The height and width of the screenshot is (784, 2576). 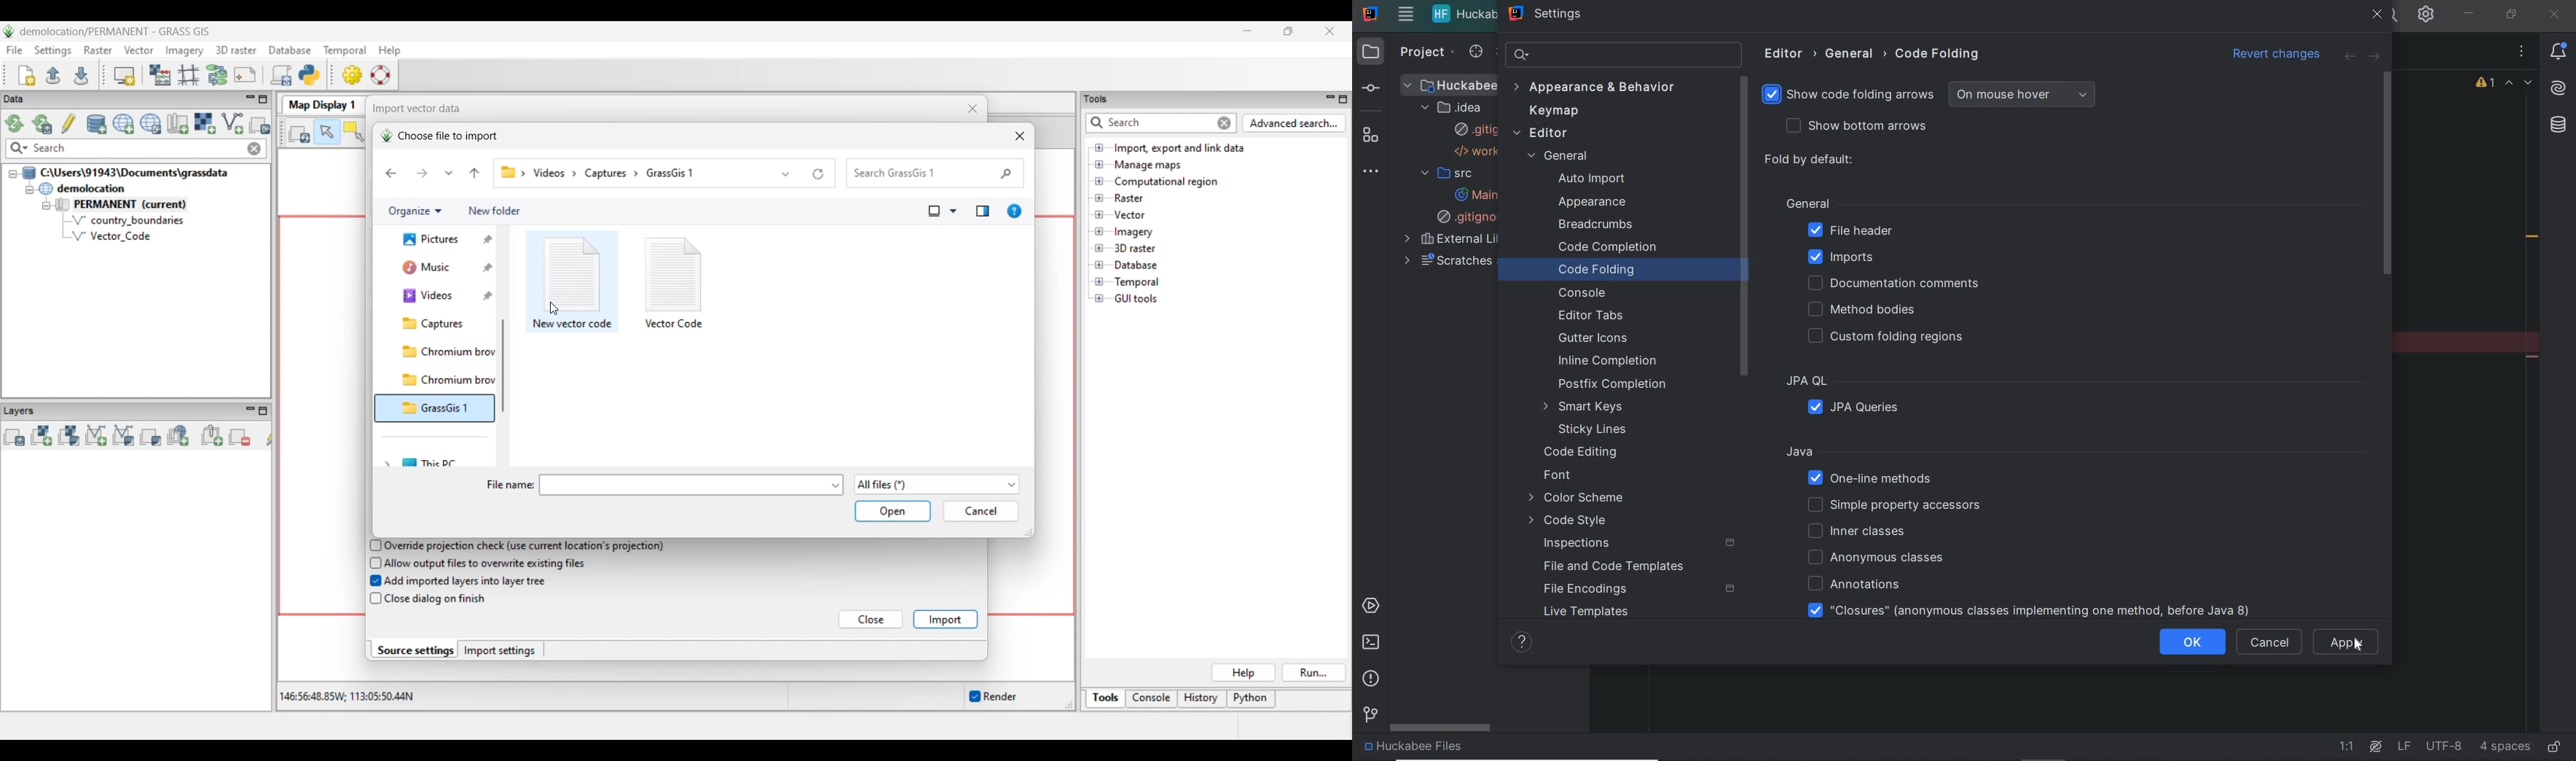 What do you see at coordinates (1852, 125) in the screenshot?
I see `show bottom arrows` at bounding box center [1852, 125].